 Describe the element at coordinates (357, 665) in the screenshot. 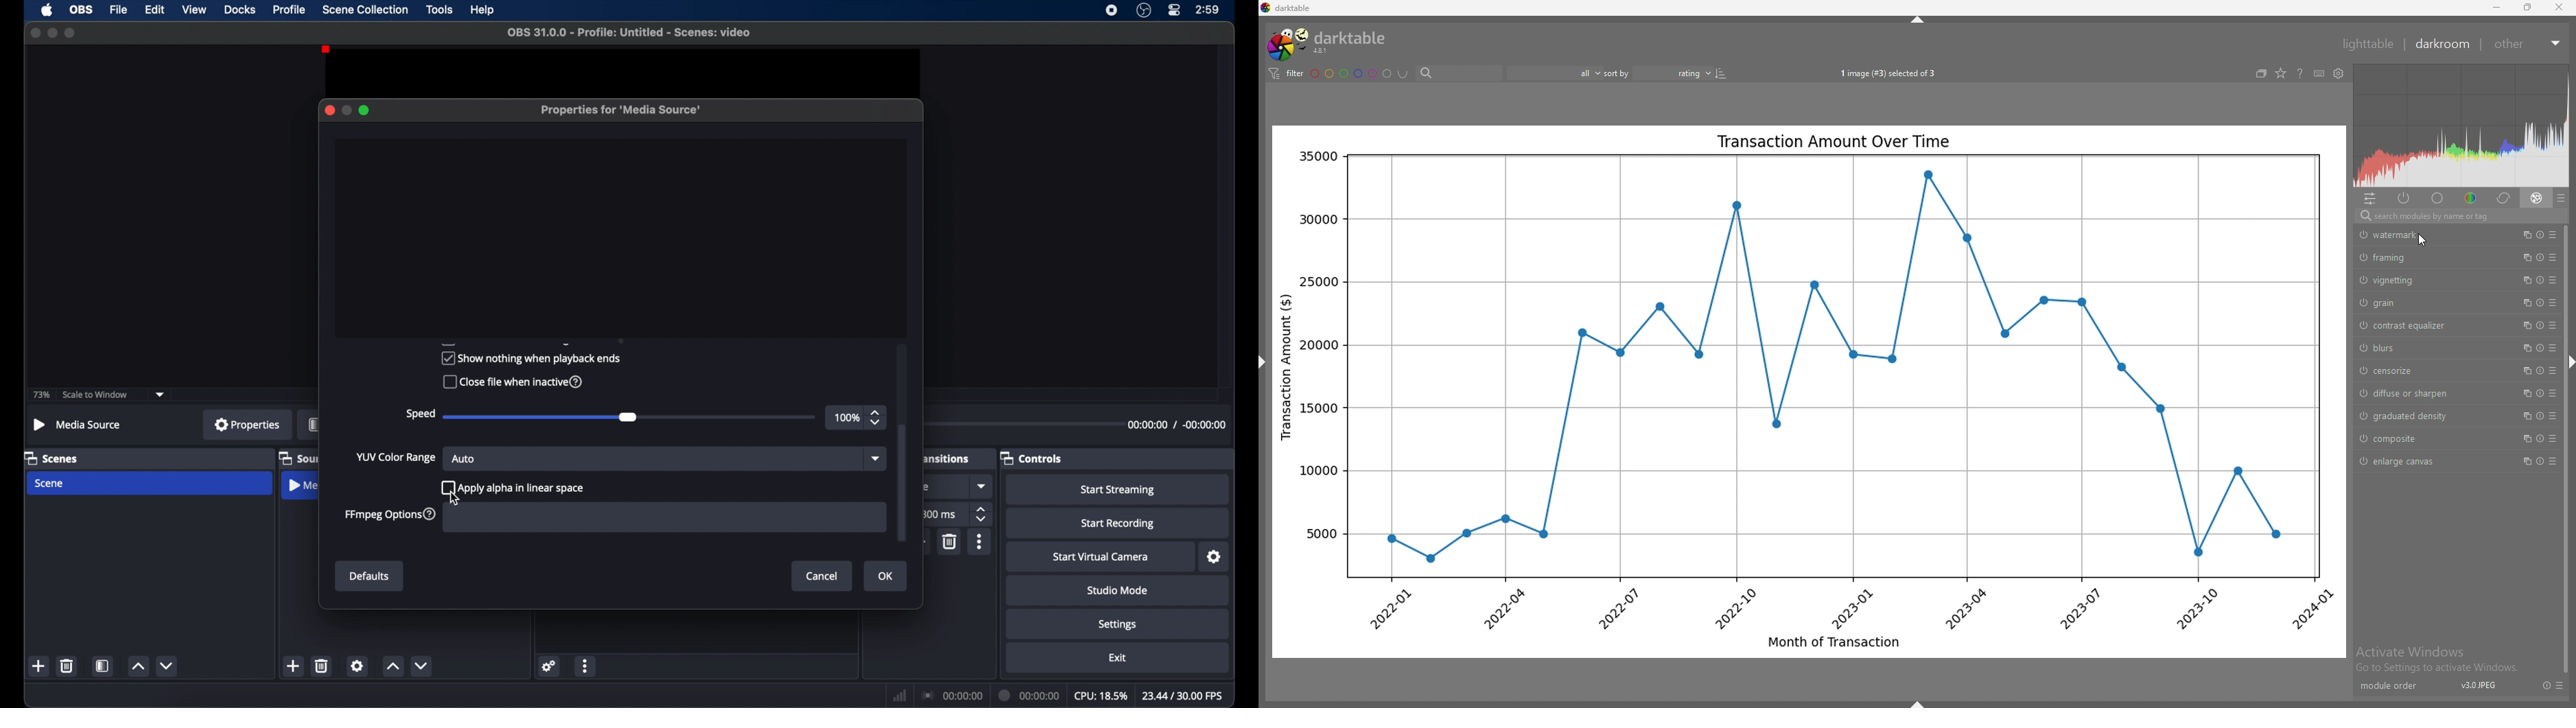

I see `settings` at that location.